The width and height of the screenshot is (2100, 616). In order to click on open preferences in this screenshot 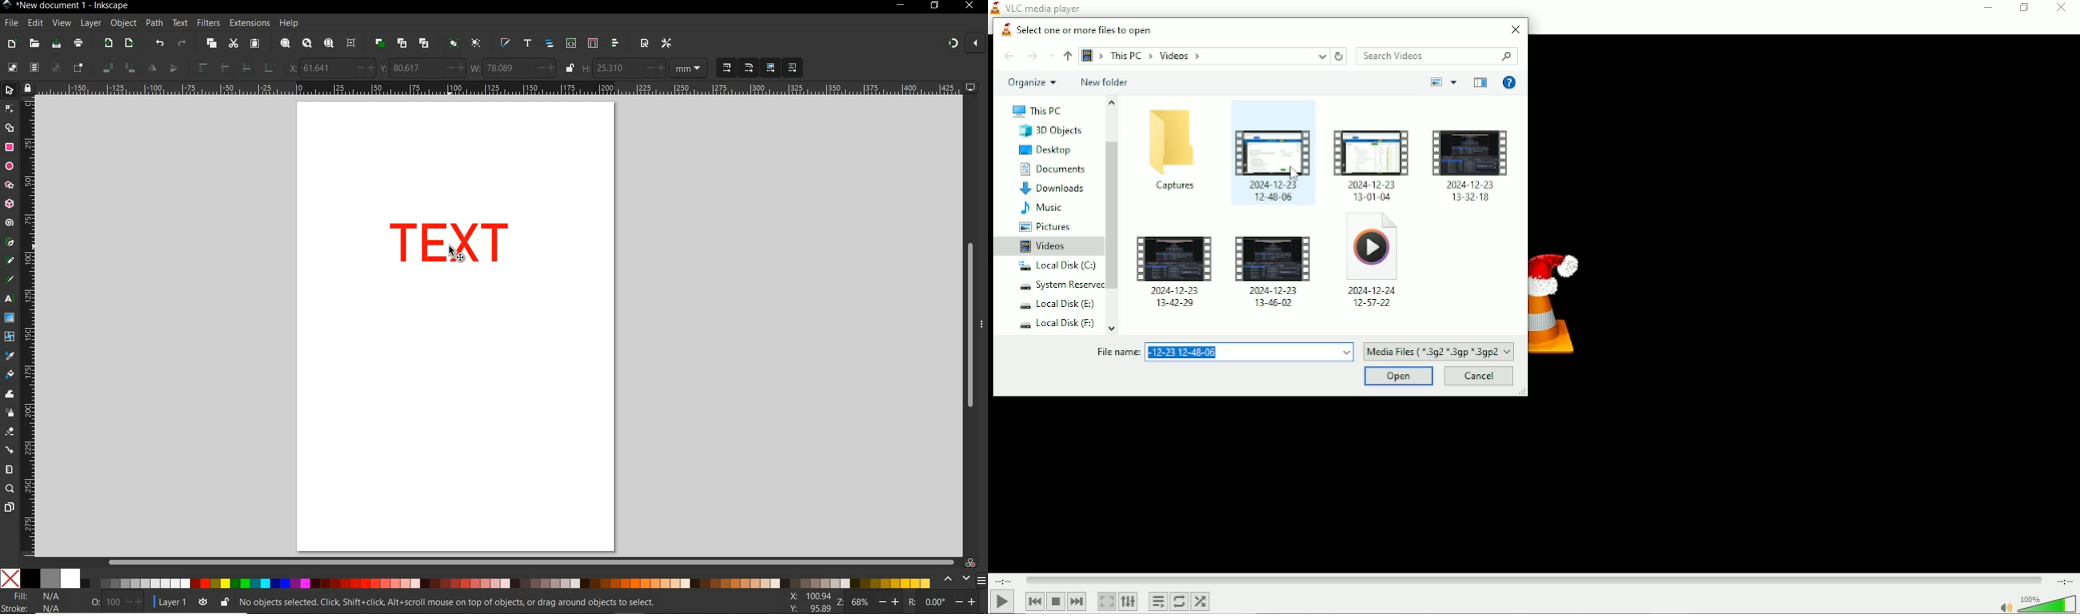, I will do `click(667, 42)`.